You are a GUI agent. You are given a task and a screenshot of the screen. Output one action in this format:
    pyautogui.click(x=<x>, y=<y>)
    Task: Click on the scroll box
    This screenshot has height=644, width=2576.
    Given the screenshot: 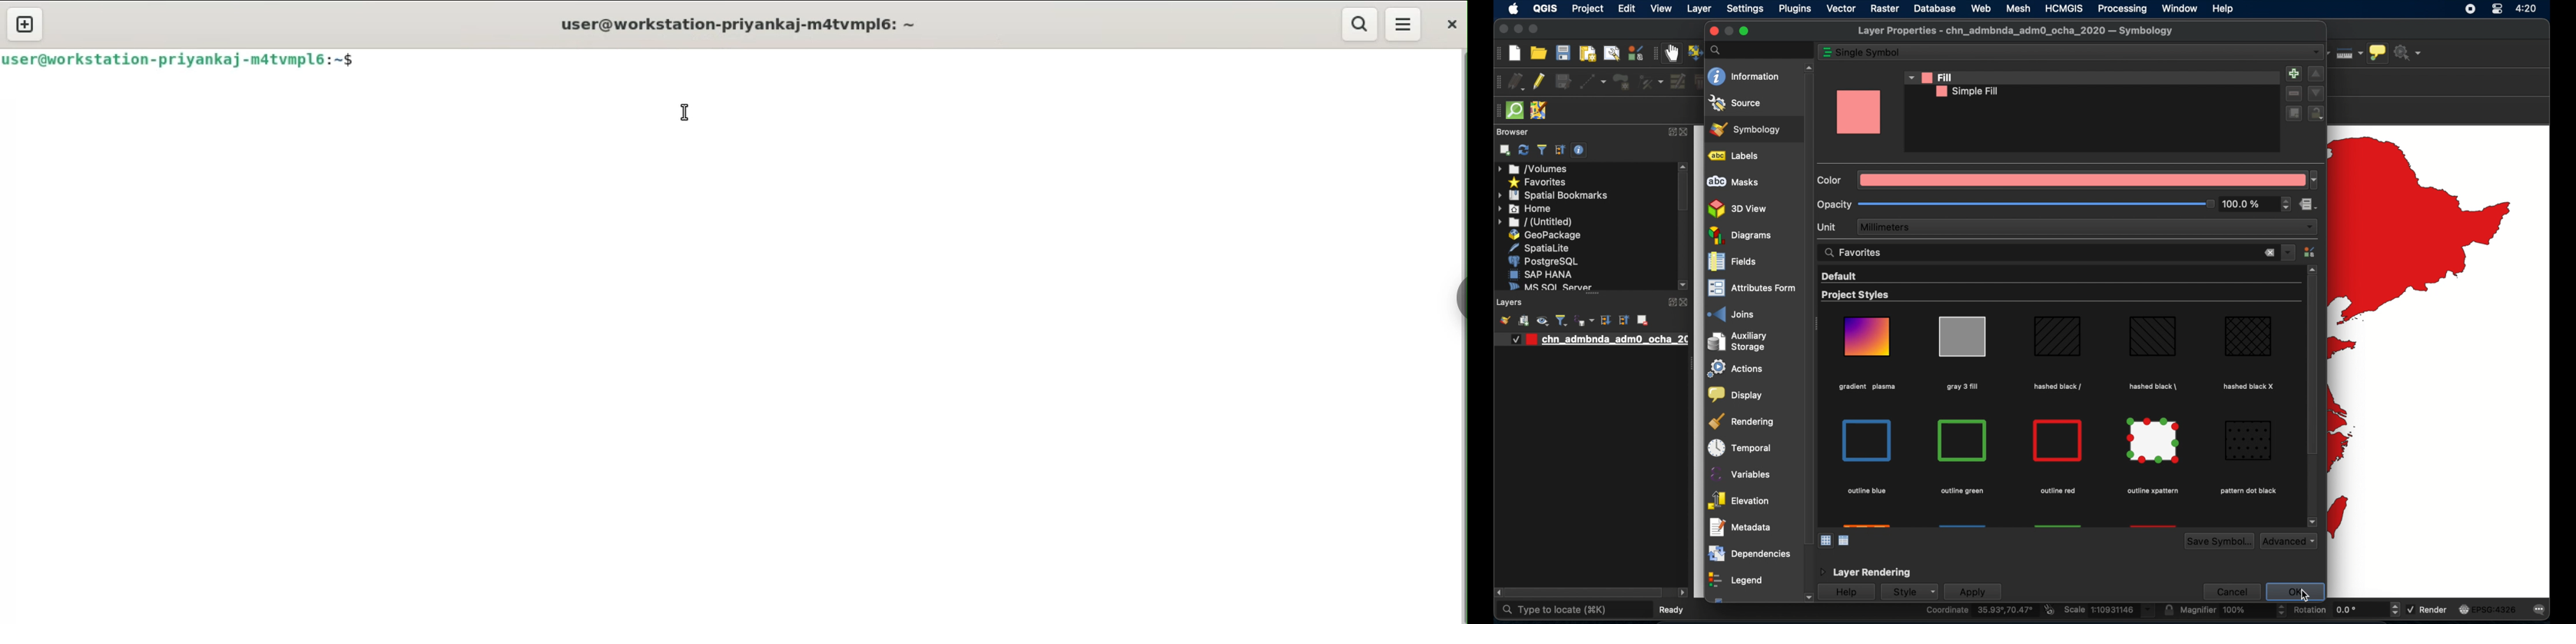 What is the action you would take?
    pyautogui.click(x=2311, y=368)
    